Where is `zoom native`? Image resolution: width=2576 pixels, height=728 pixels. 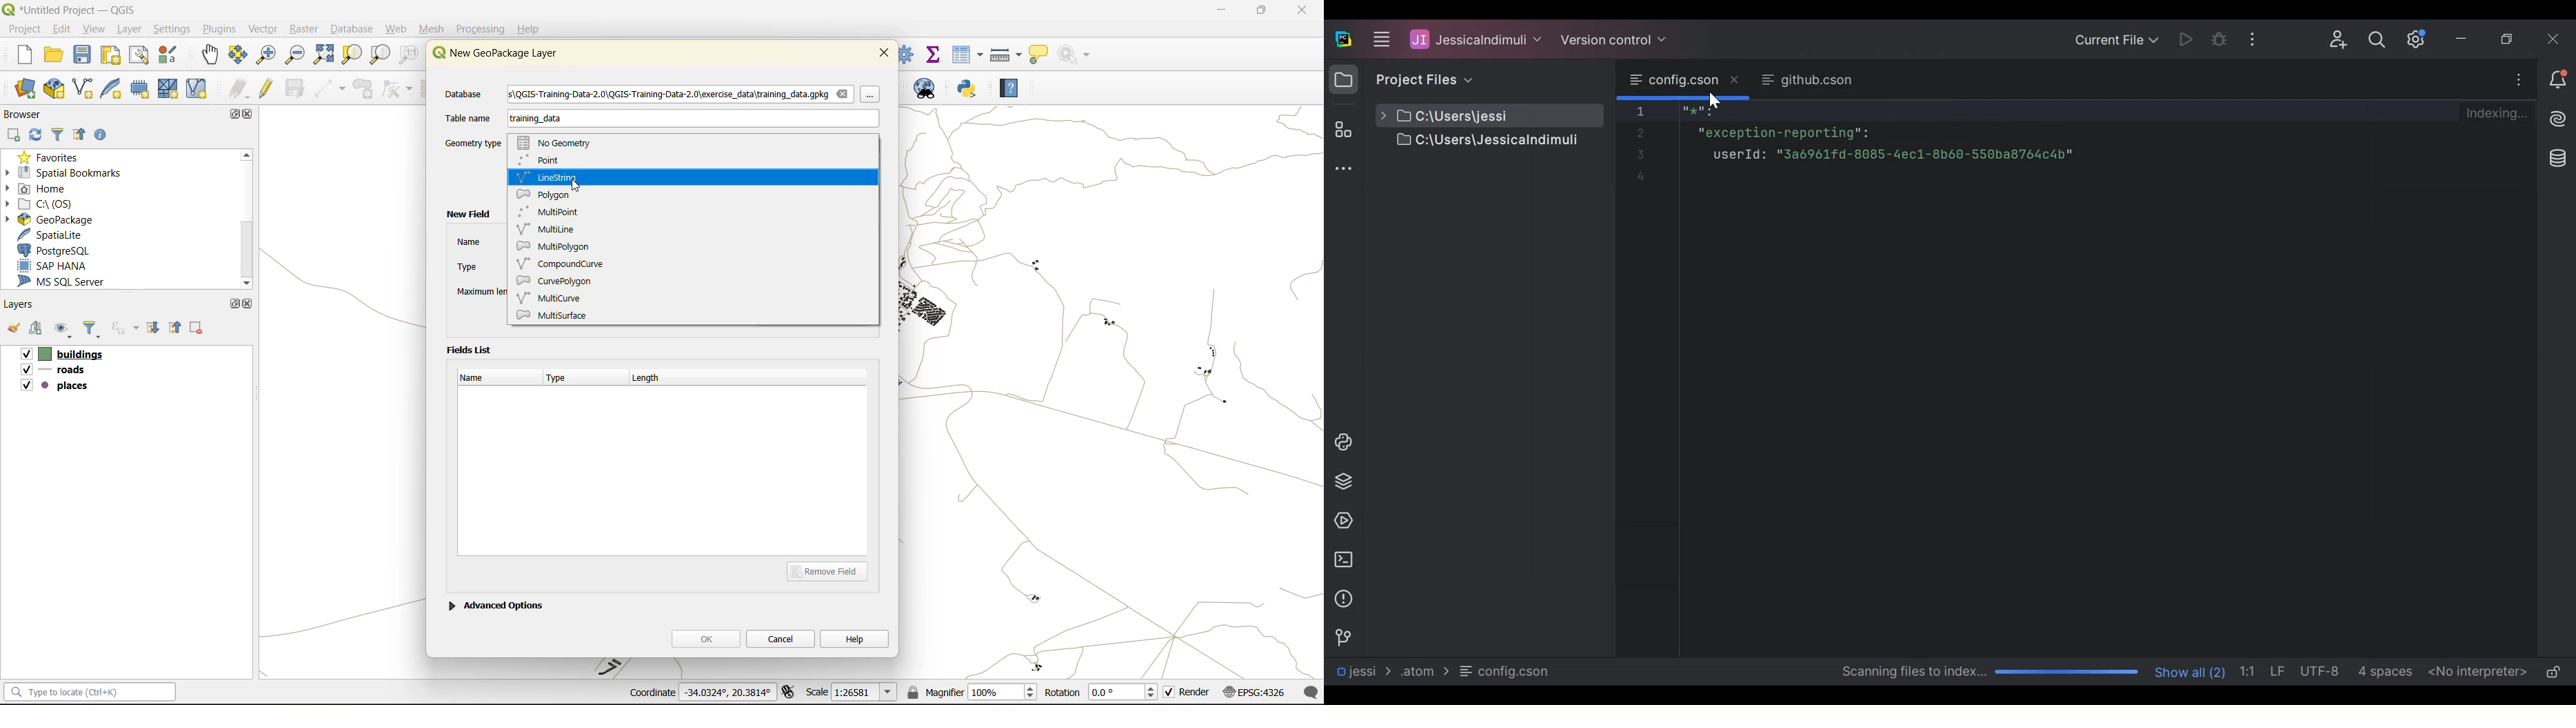 zoom native is located at coordinates (409, 57).